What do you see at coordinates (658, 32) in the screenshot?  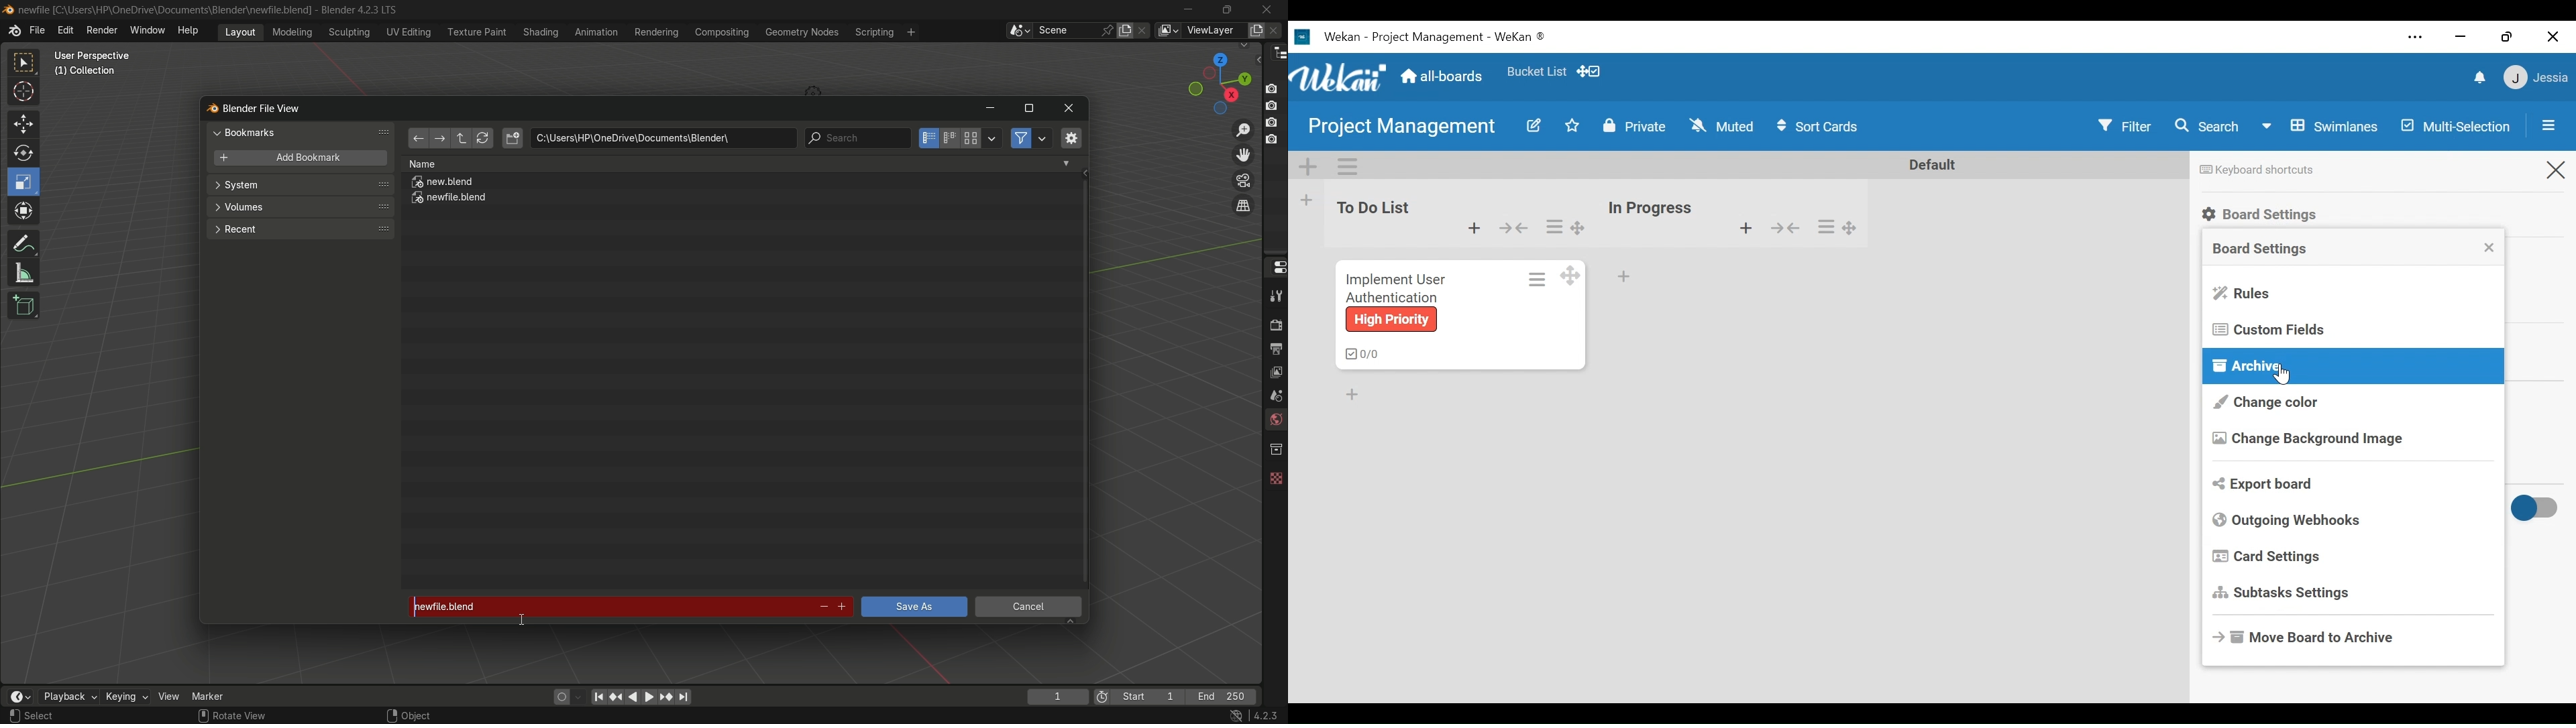 I see `rendering menu` at bounding box center [658, 32].